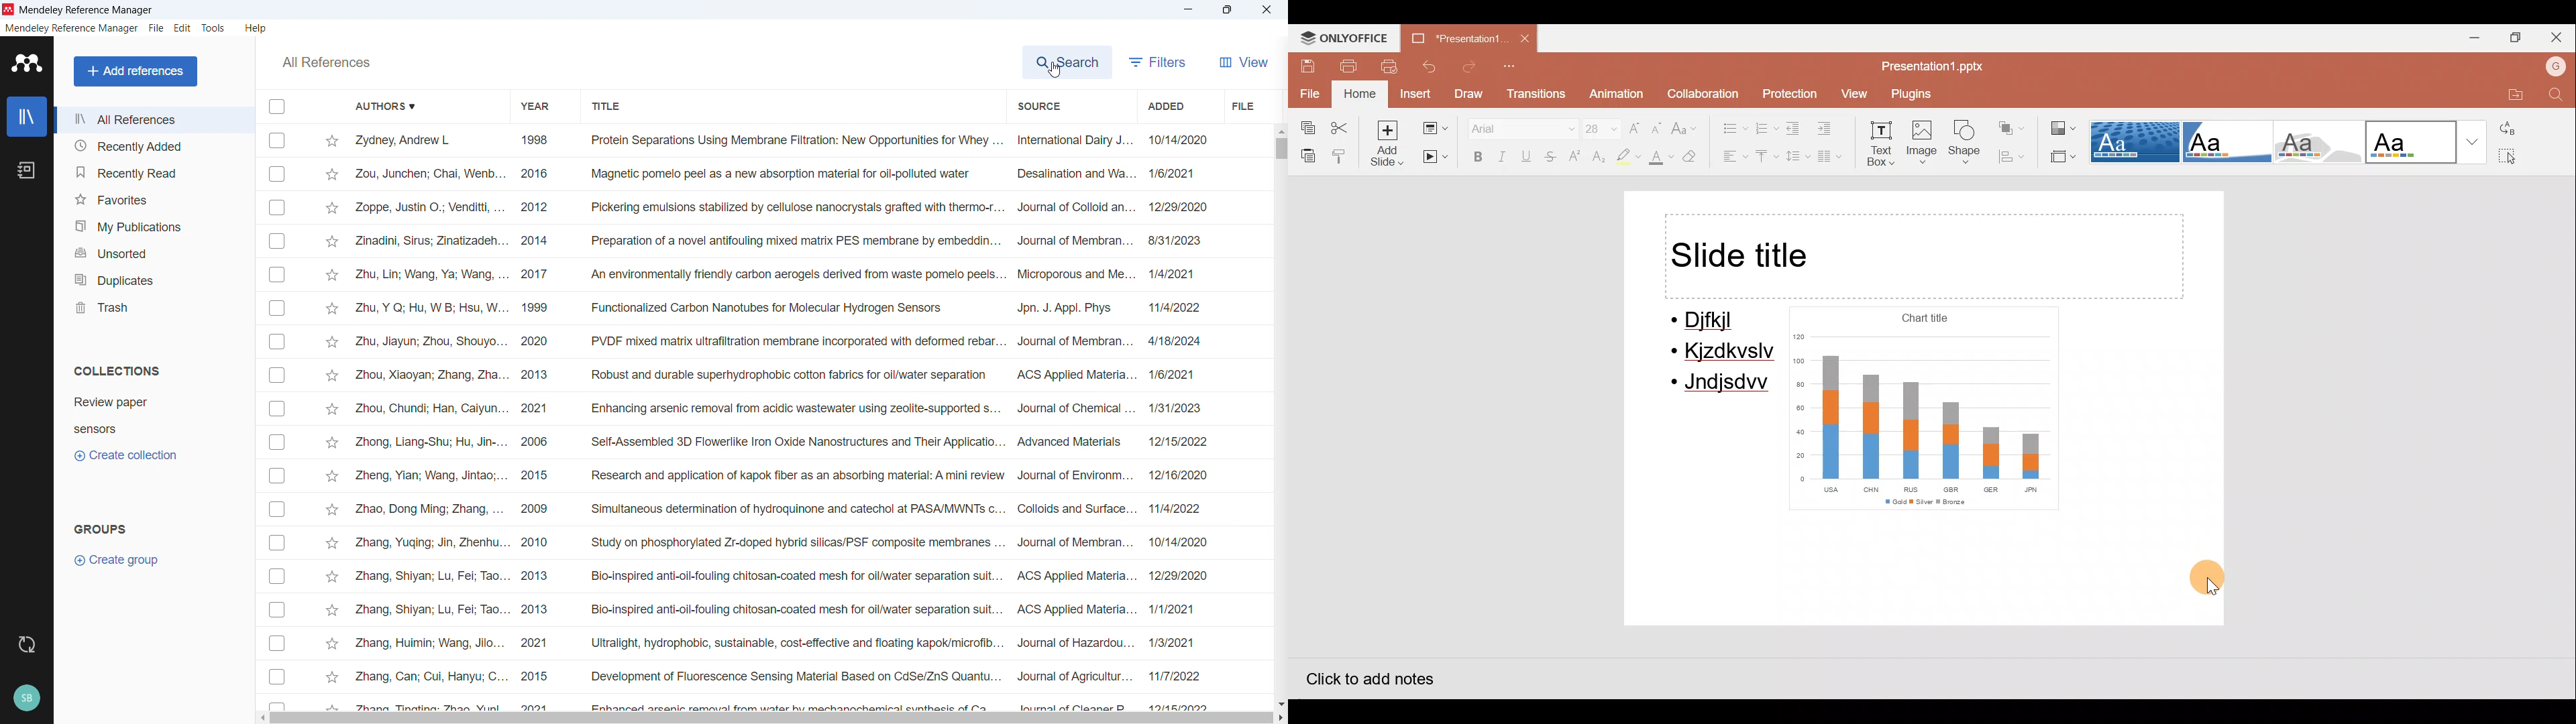 This screenshot has height=728, width=2576. What do you see at coordinates (1346, 127) in the screenshot?
I see `Cut` at bounding box center [1346, 127].